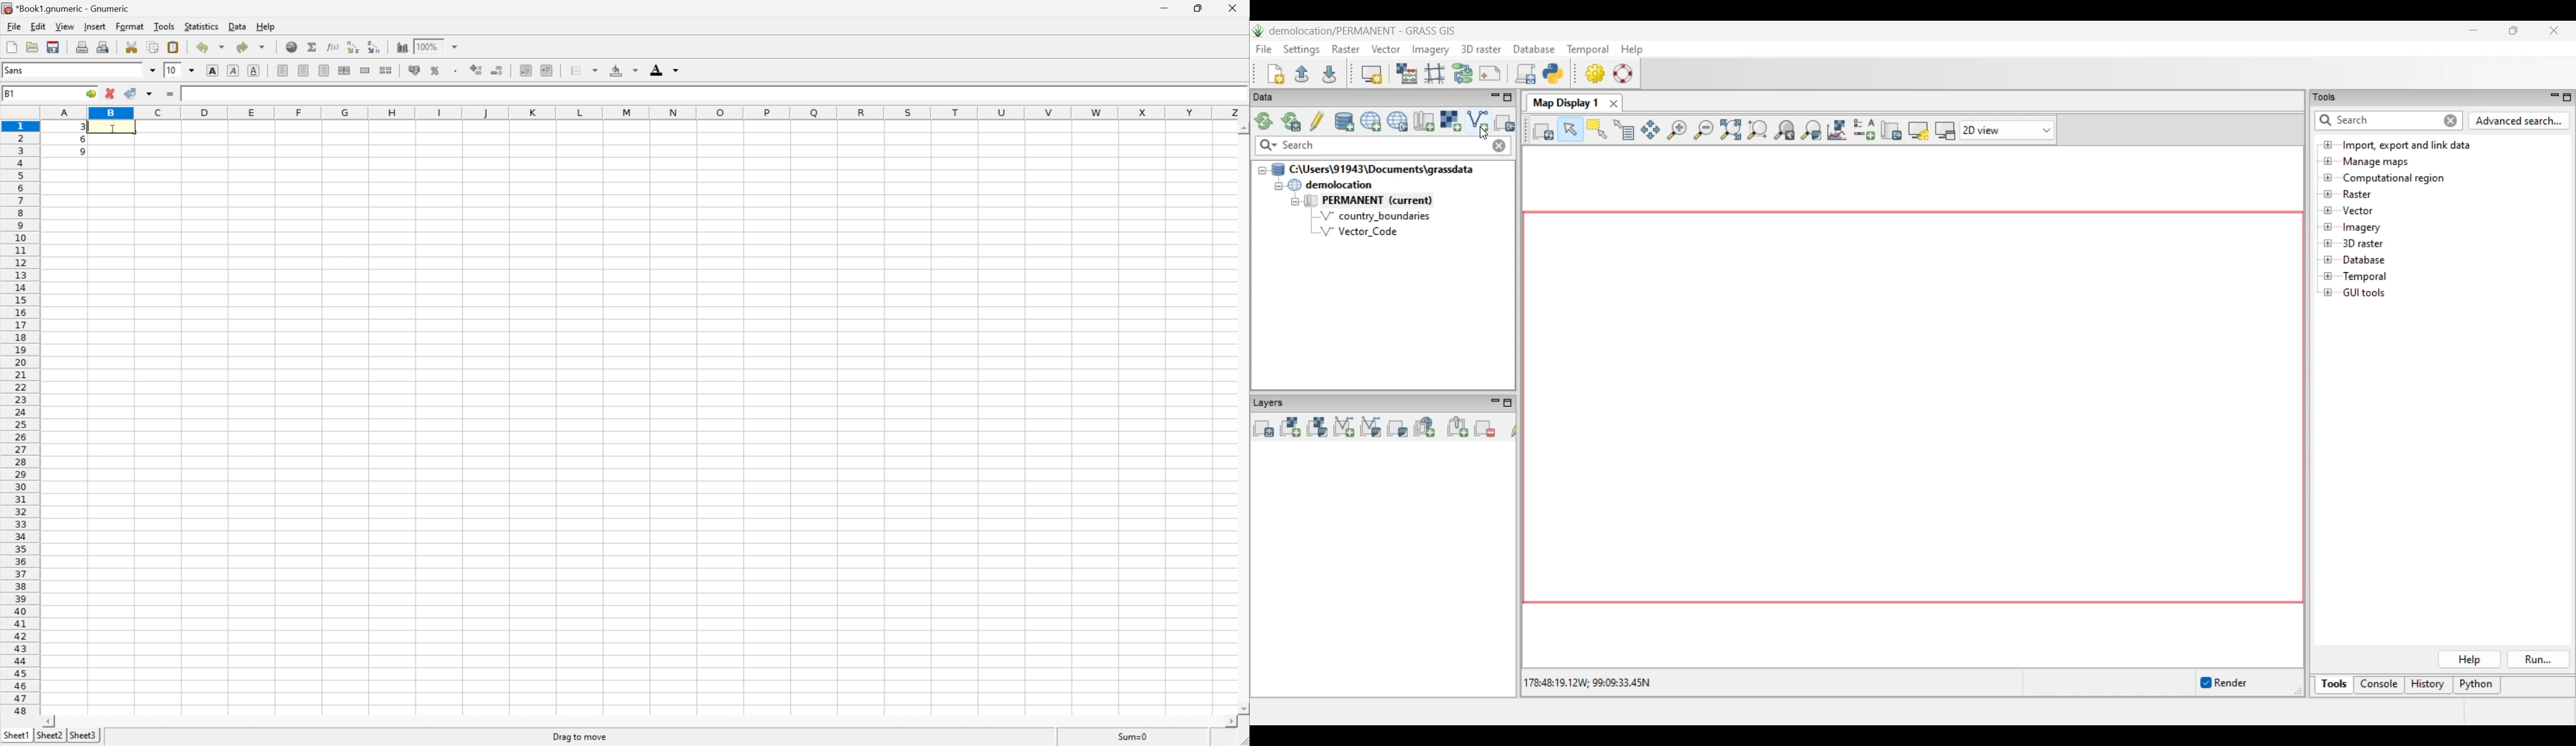 The image size is (2576, 756). I want to click on Analyze map, so click(1837, 130).